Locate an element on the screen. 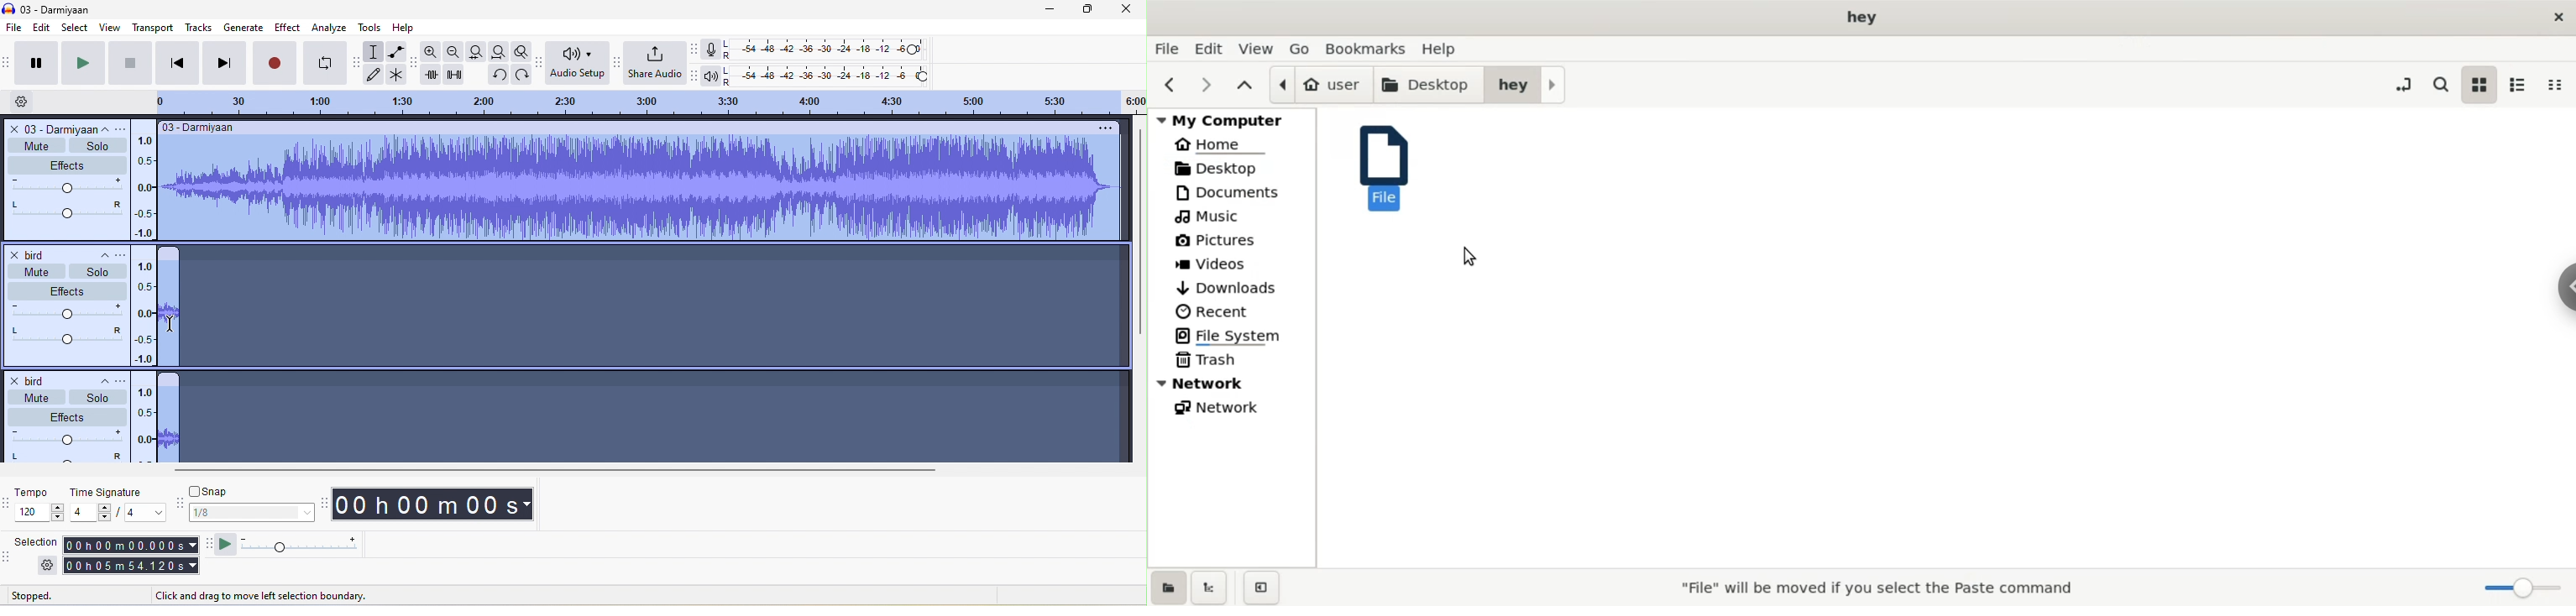 The image size is (2576, 616). redo is located at coordinates (521, 76).